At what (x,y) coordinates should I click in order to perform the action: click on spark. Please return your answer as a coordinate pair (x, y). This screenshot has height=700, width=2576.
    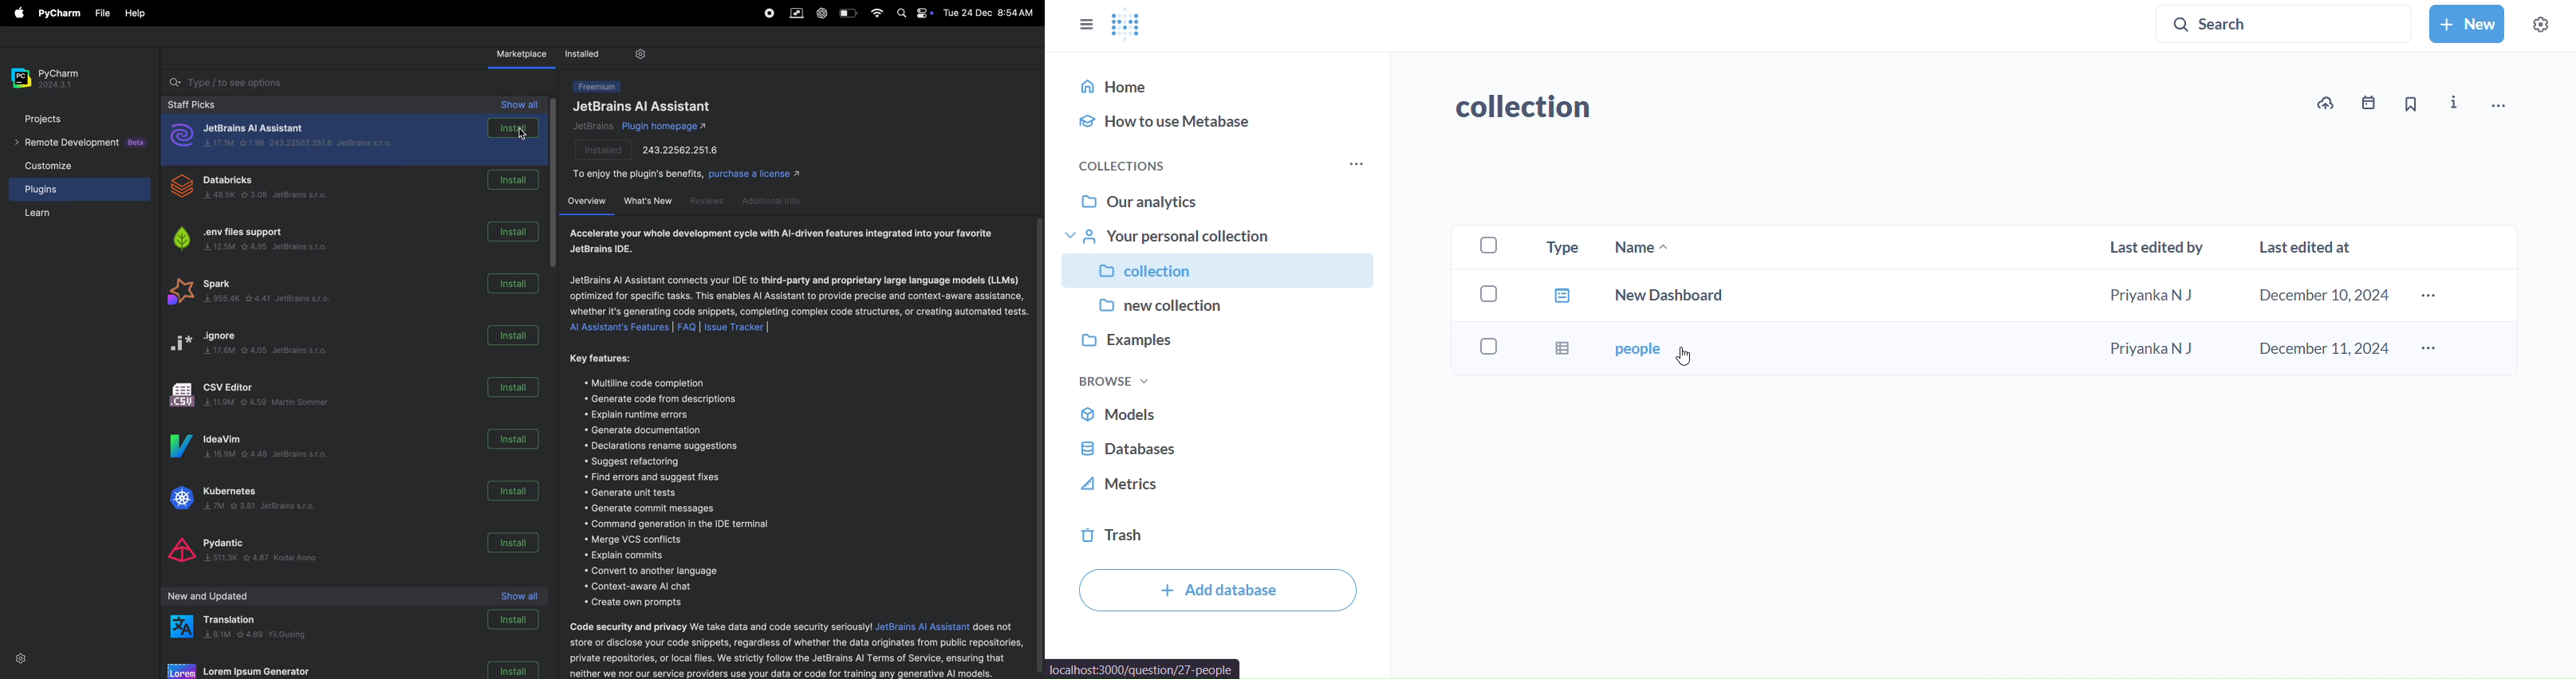
    Looking at the image, I should click on (259, 296).